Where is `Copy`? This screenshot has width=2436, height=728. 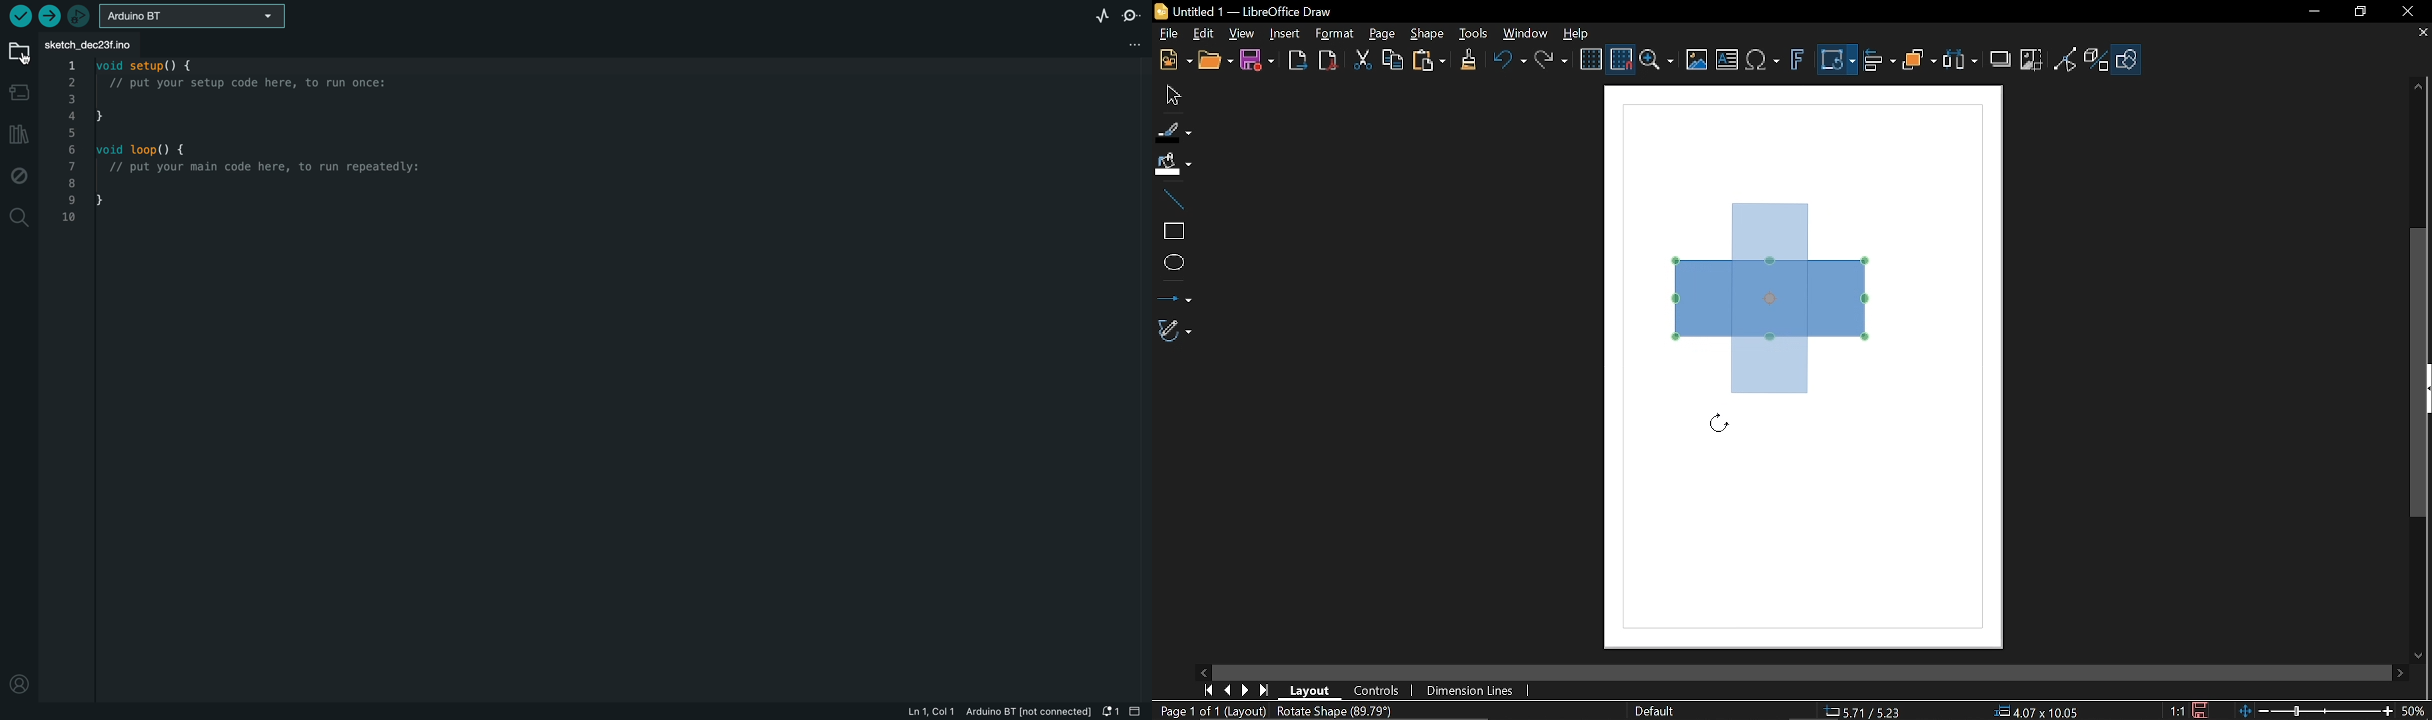
Copy is located at coordinates (1391, 63).